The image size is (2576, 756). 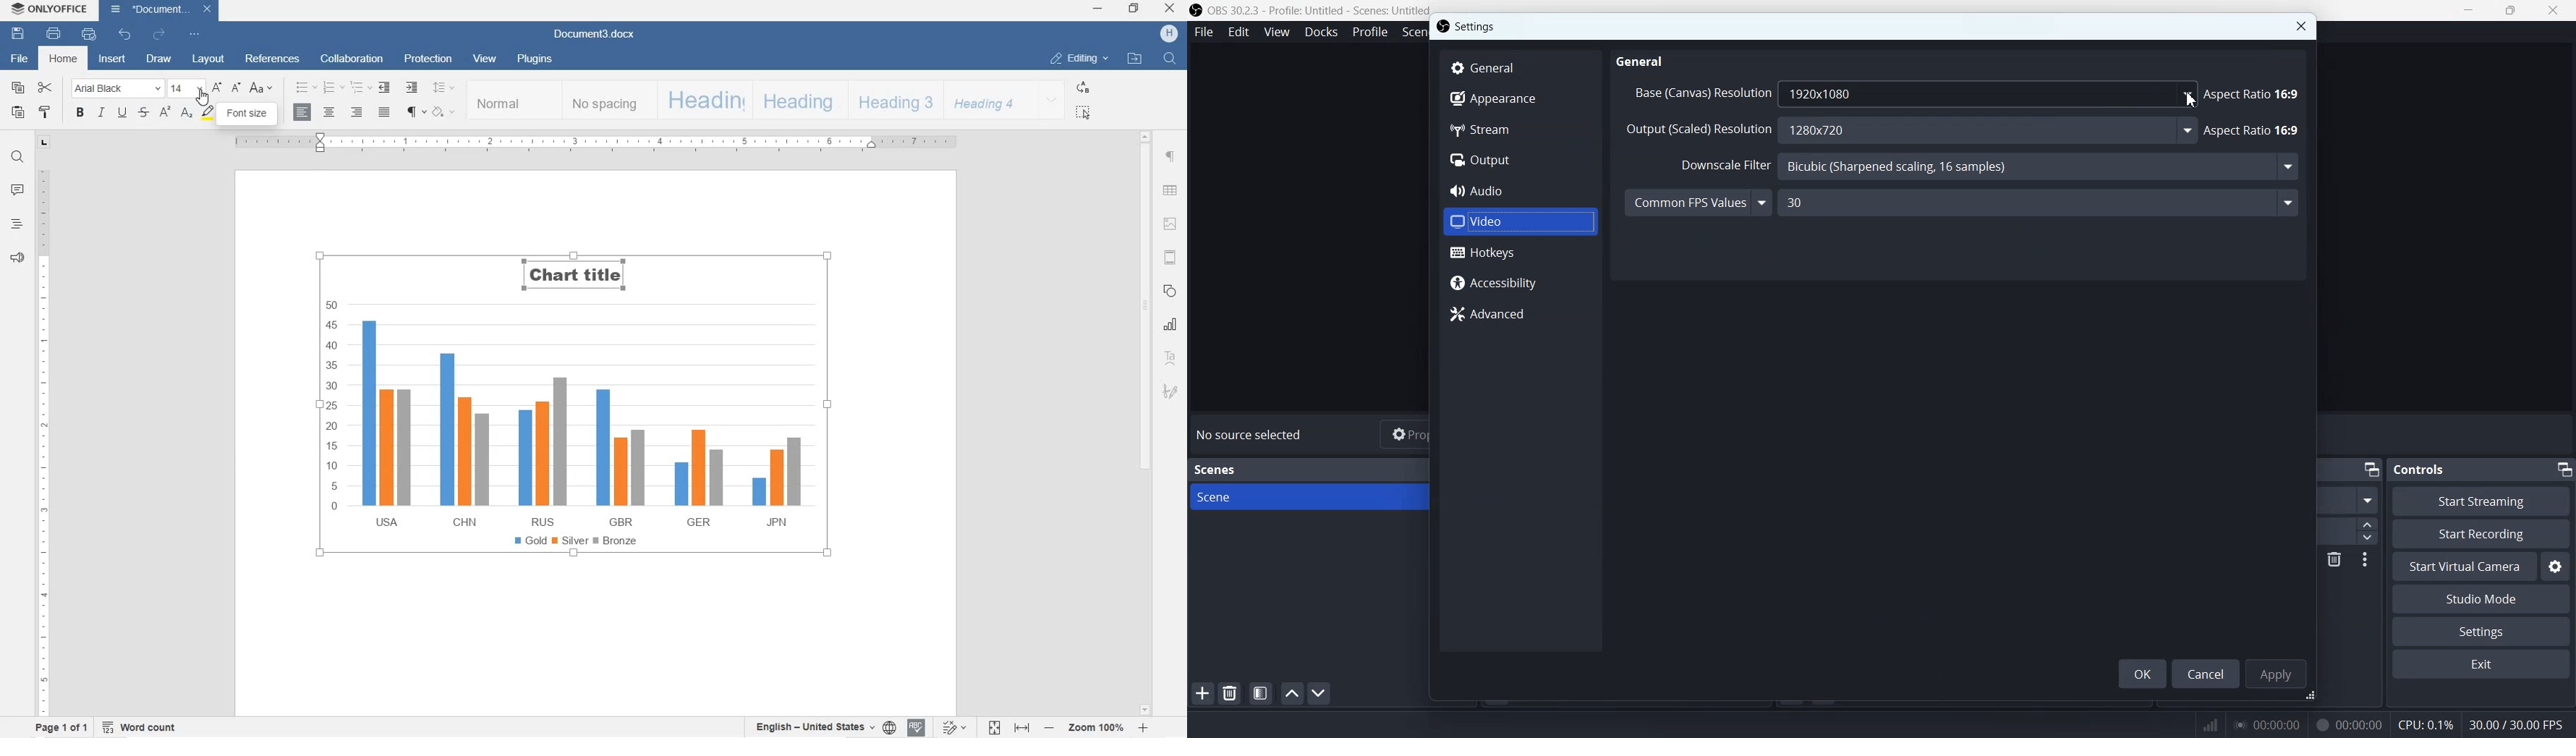 What do you see at coordinates (1521, 282) in the screenshot?
I see `Accessibility` at bounding box center [1521, 282].